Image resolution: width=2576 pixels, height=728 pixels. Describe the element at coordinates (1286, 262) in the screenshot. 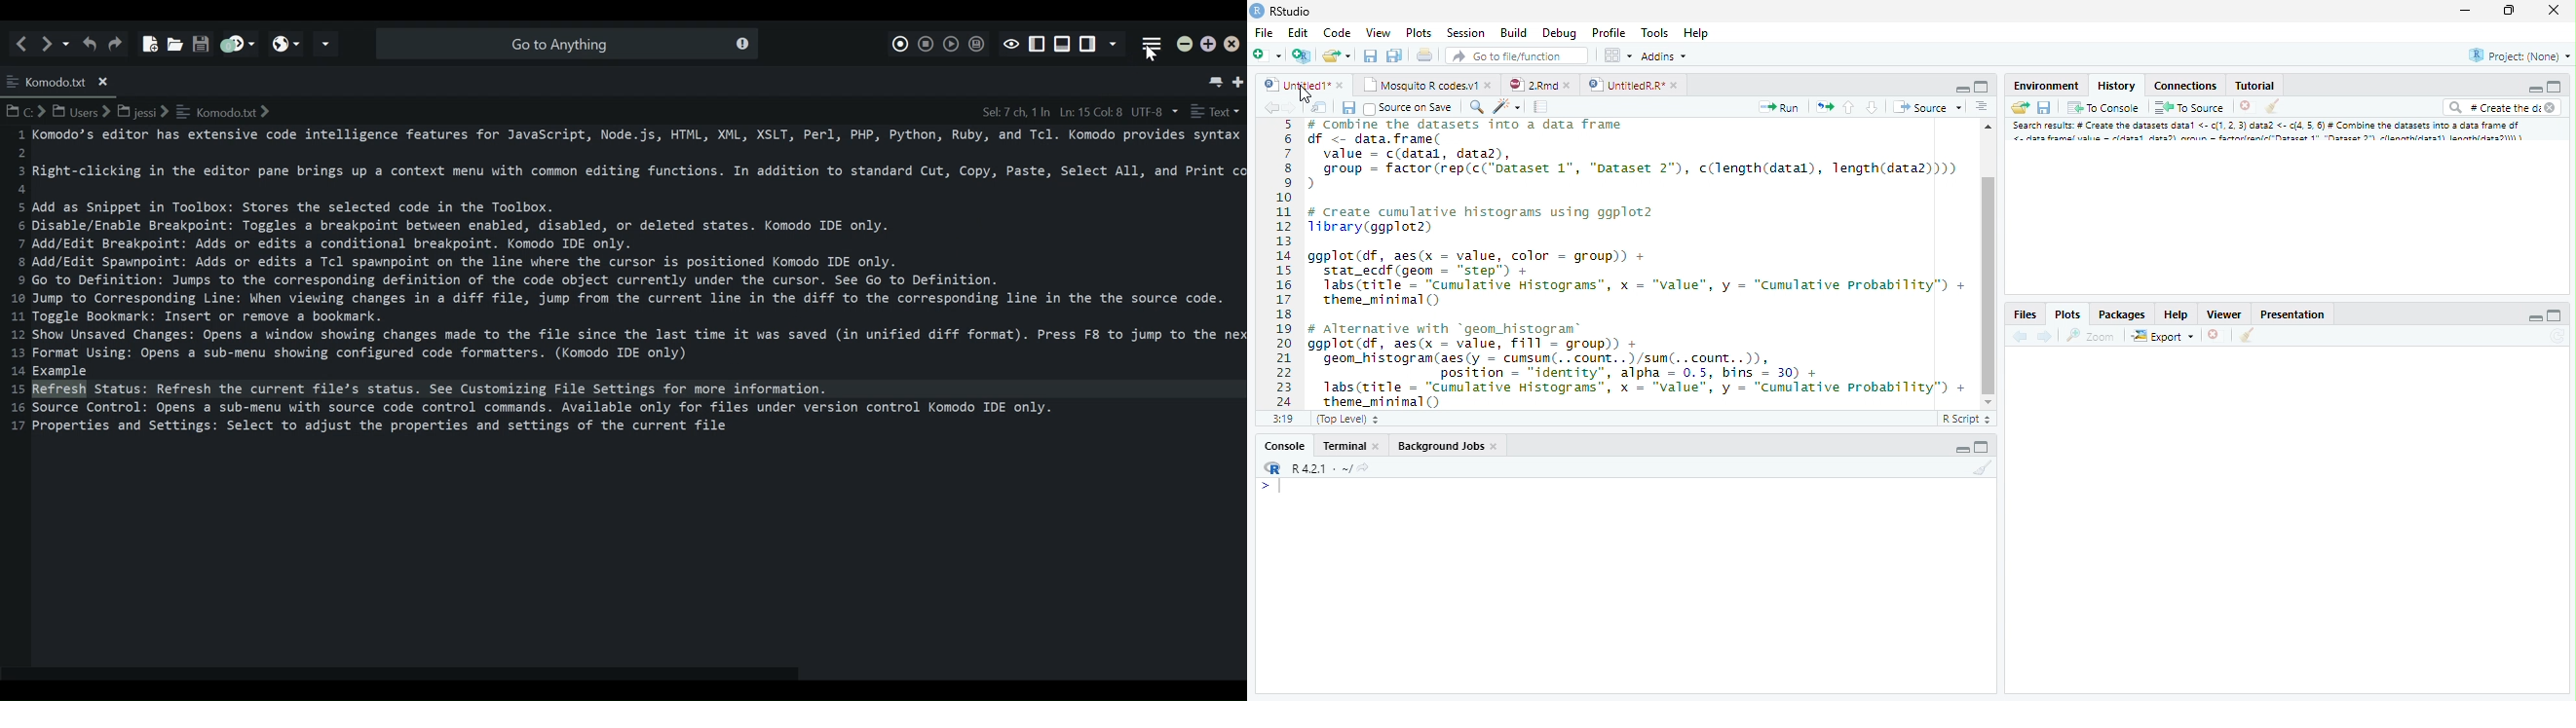

I see `Numbers` at that location.